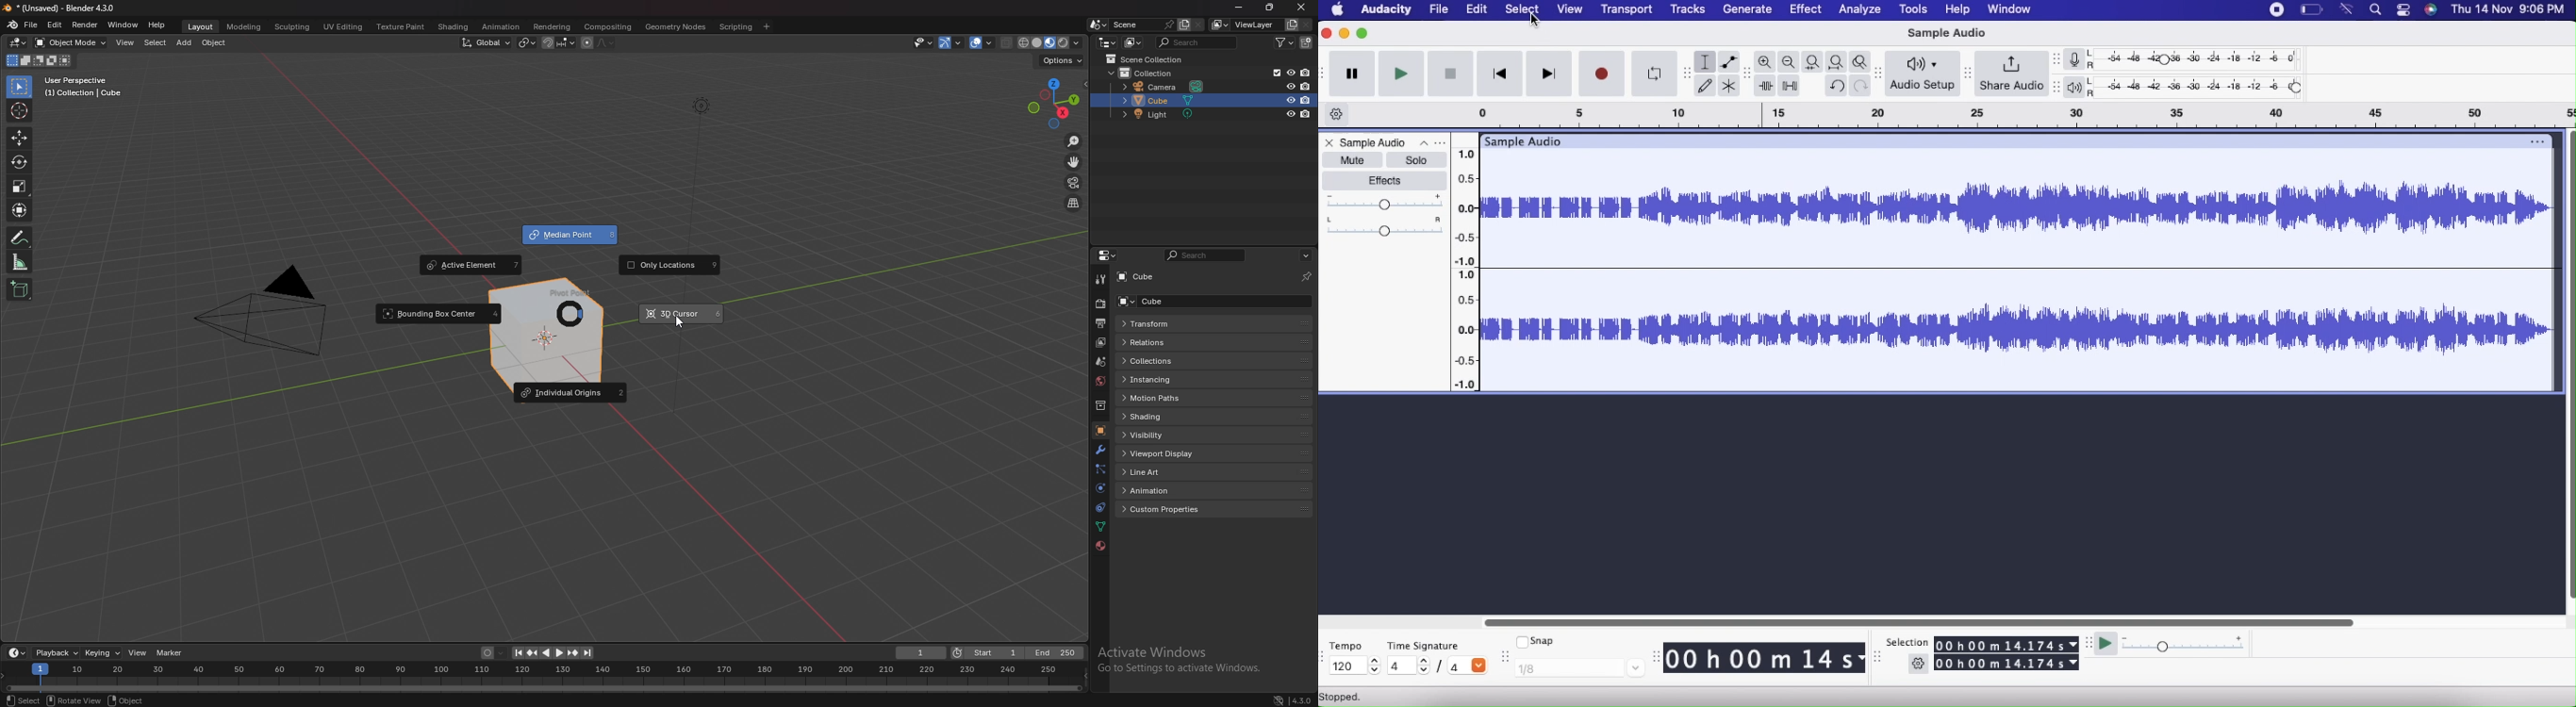  What do you see at coordinates (1385, 180) in the screenshot?
I see `Effects` at bounding box center [1385, 180].